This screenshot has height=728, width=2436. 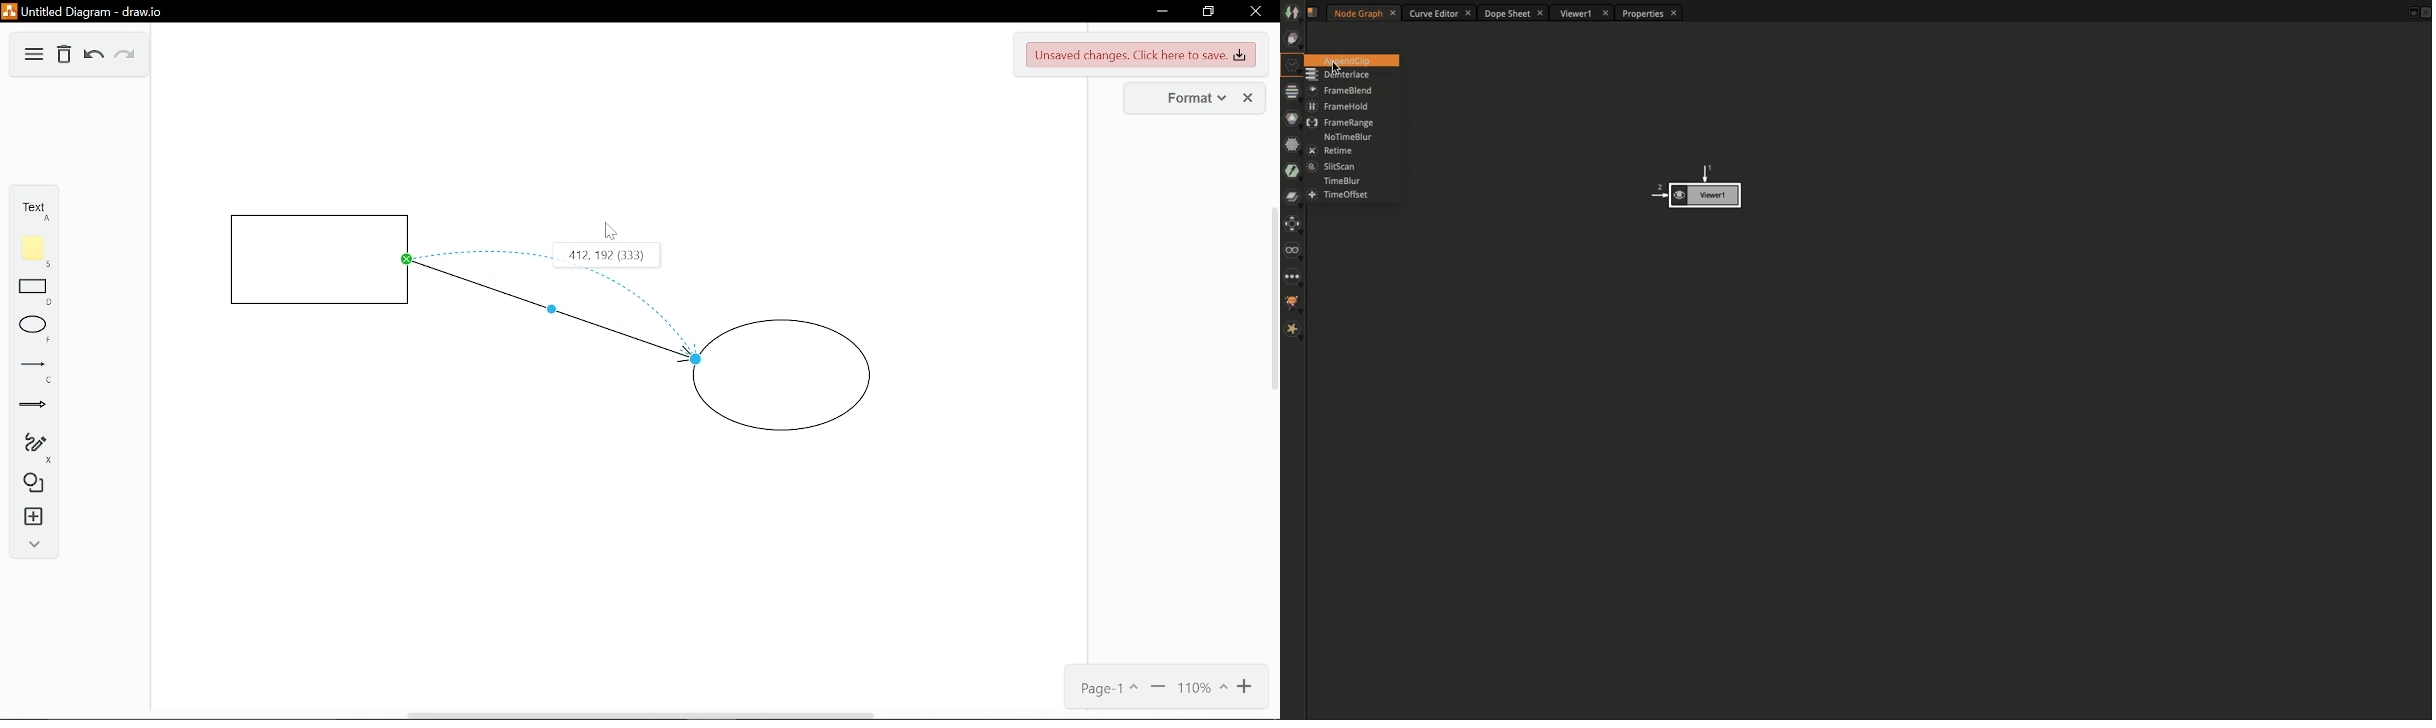 I want to click on Line, so click(x=30, y=371).